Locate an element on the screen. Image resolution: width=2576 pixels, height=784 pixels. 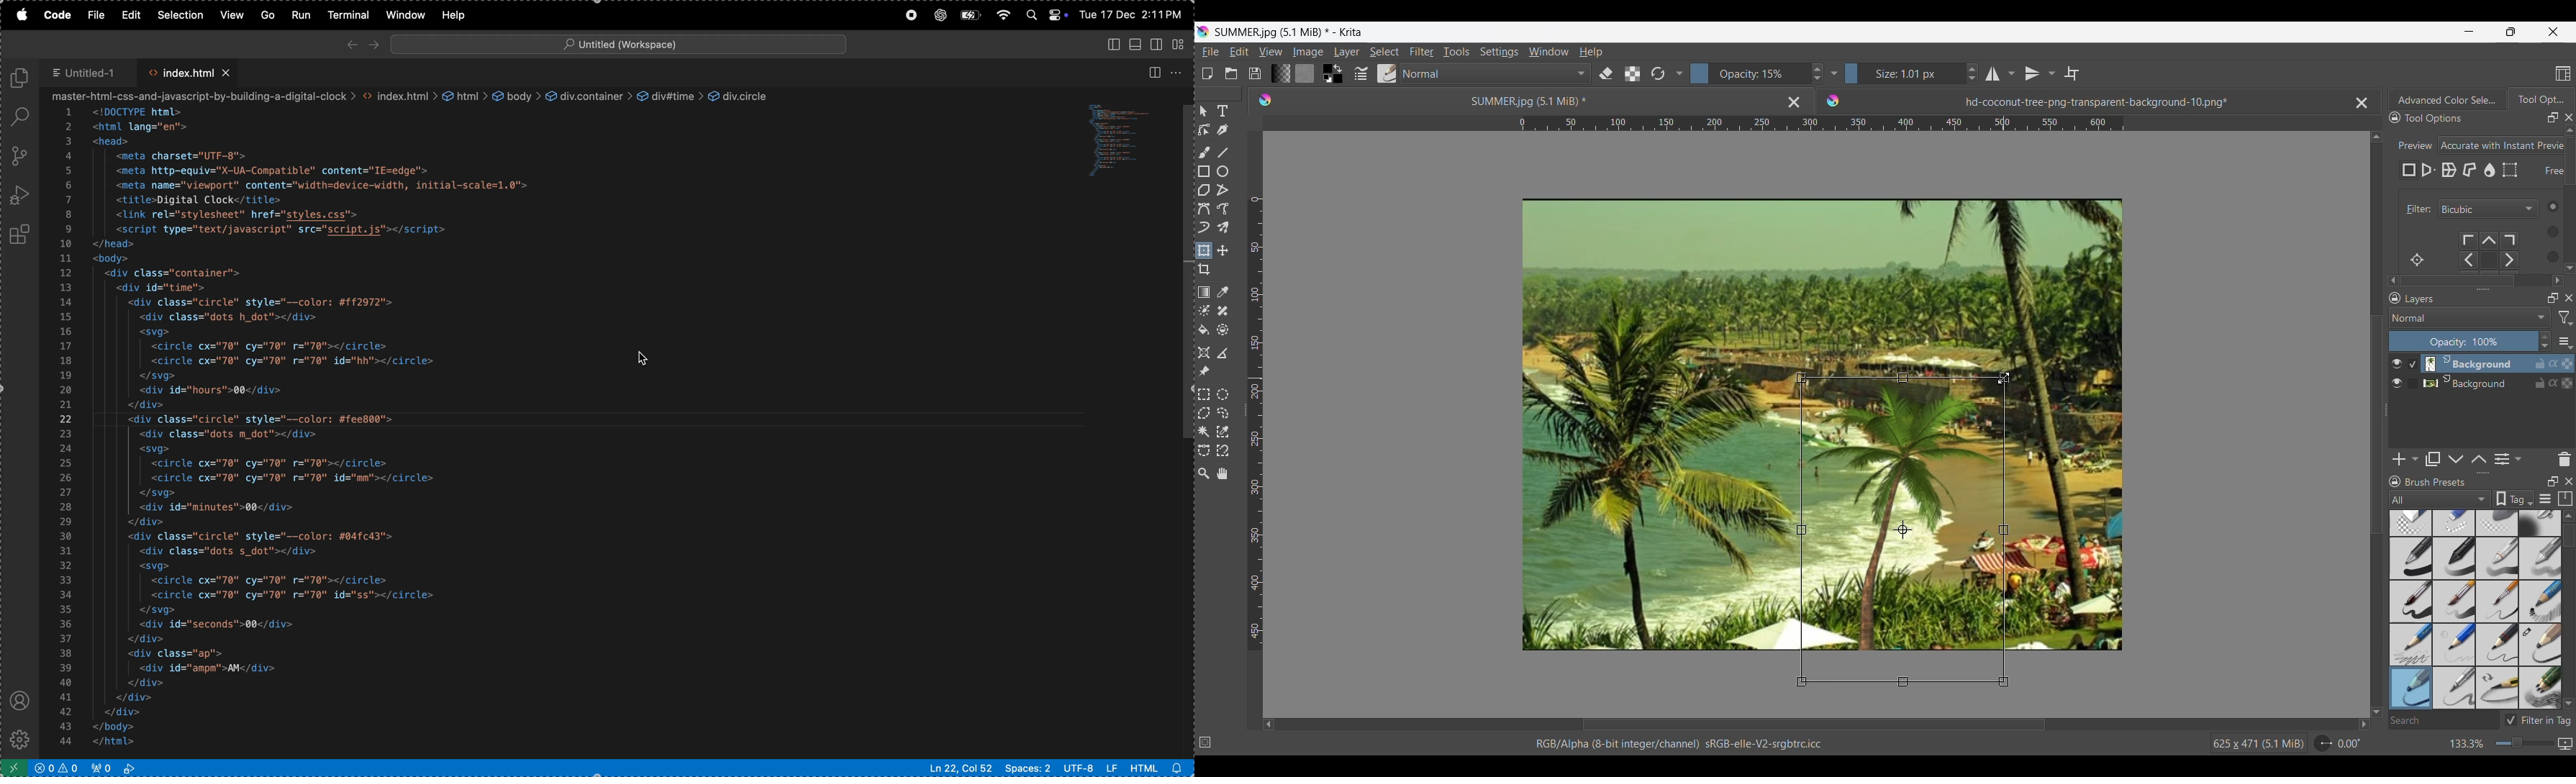
Left is located at coordinates (2389, 278).